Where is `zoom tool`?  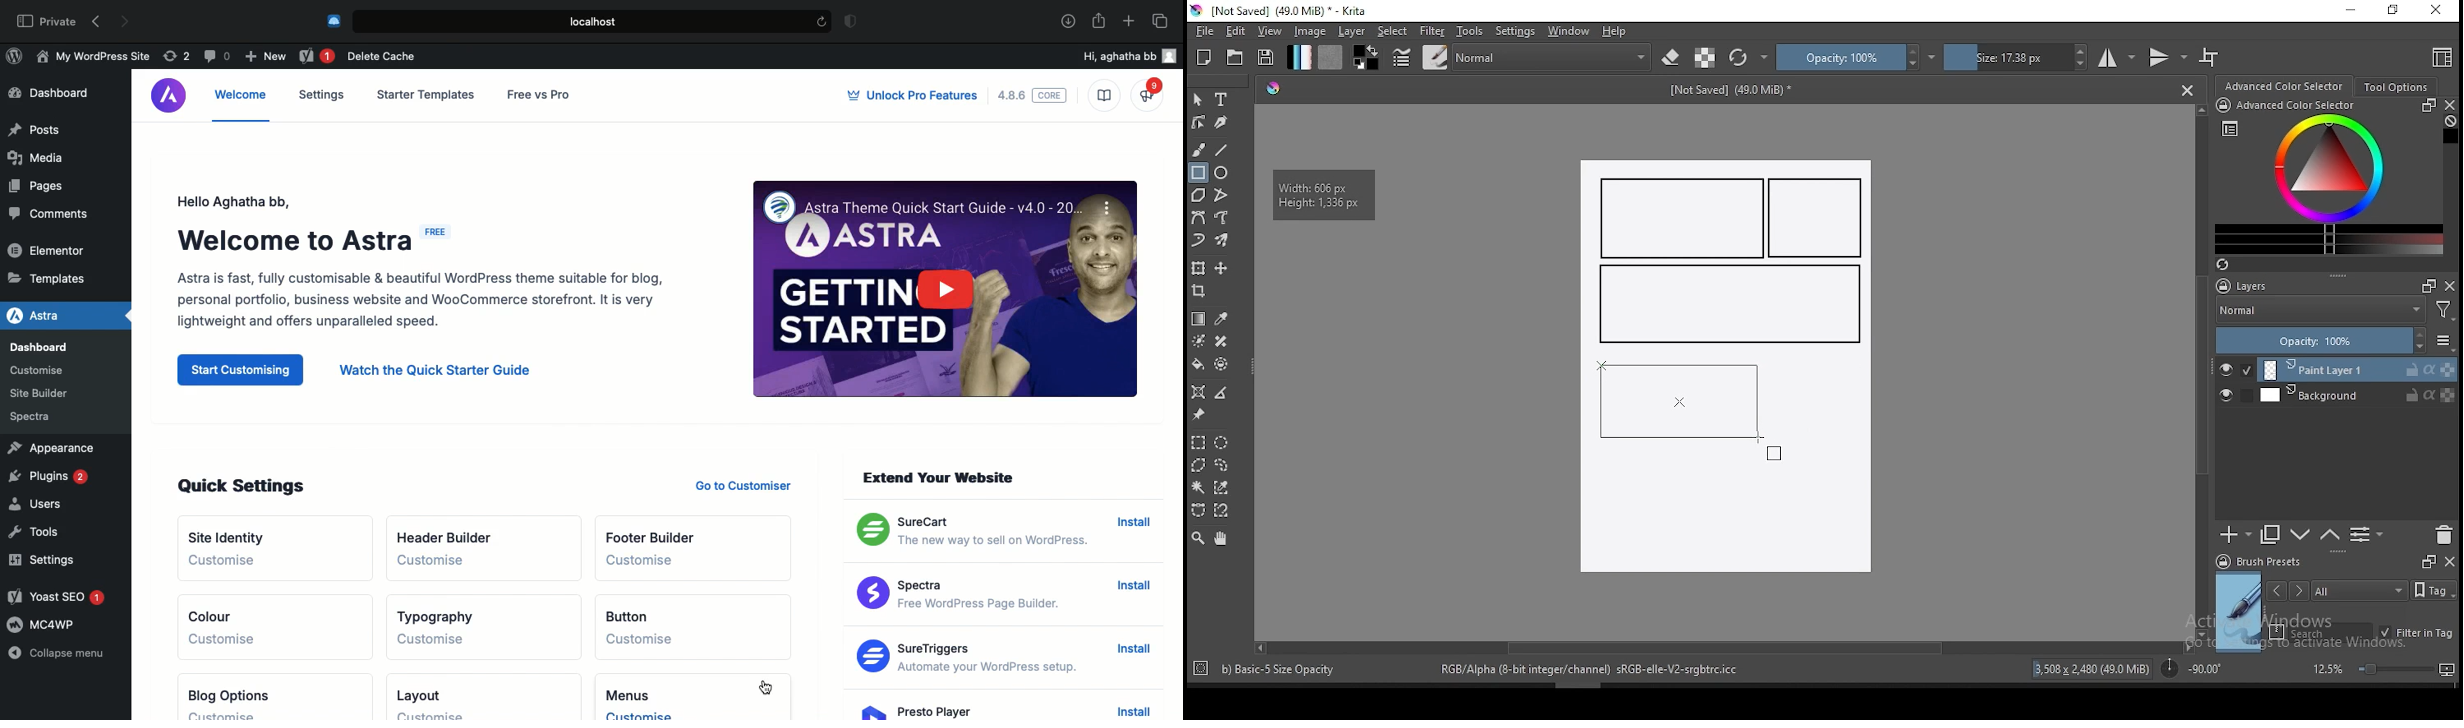
zoom tool is located at coordinates (1198, 537).